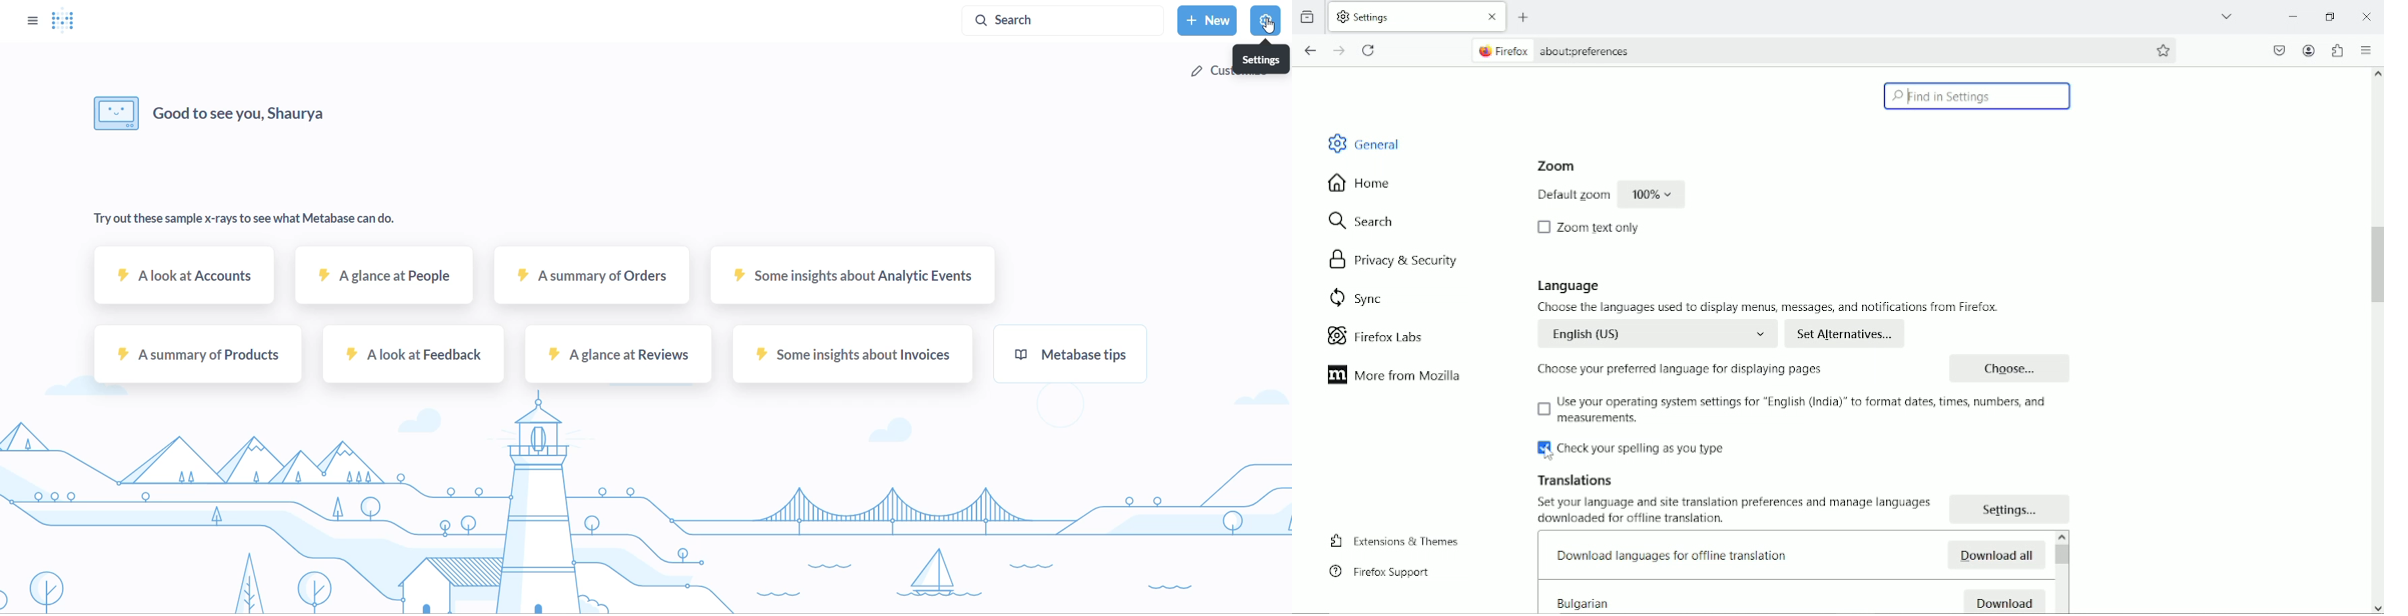 The width and height of the screenshot is (2408, 616). Describe the element at coordinates (1340, 50) in the screenshot. I see `Go forward` at that location.